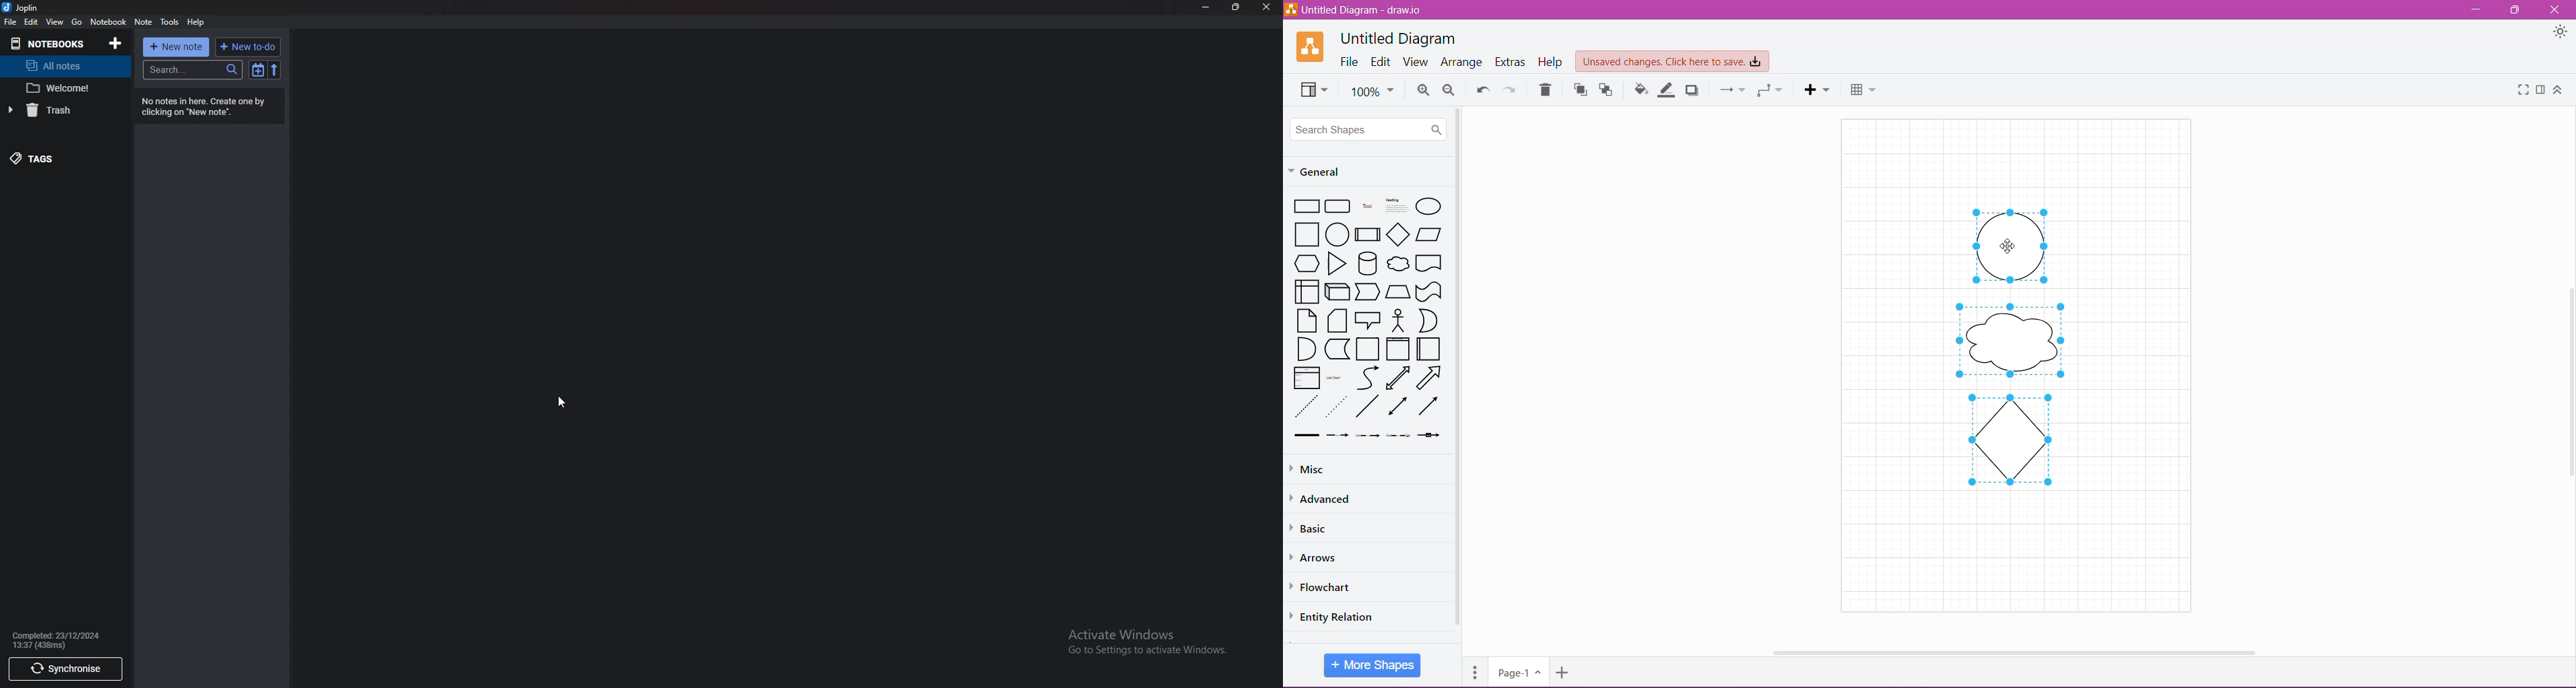 The width and height of the screenshot is (2576, 700). Describe the element at coordinates (1641, 90) in the screenshot. I see `Fill Color` at that location.